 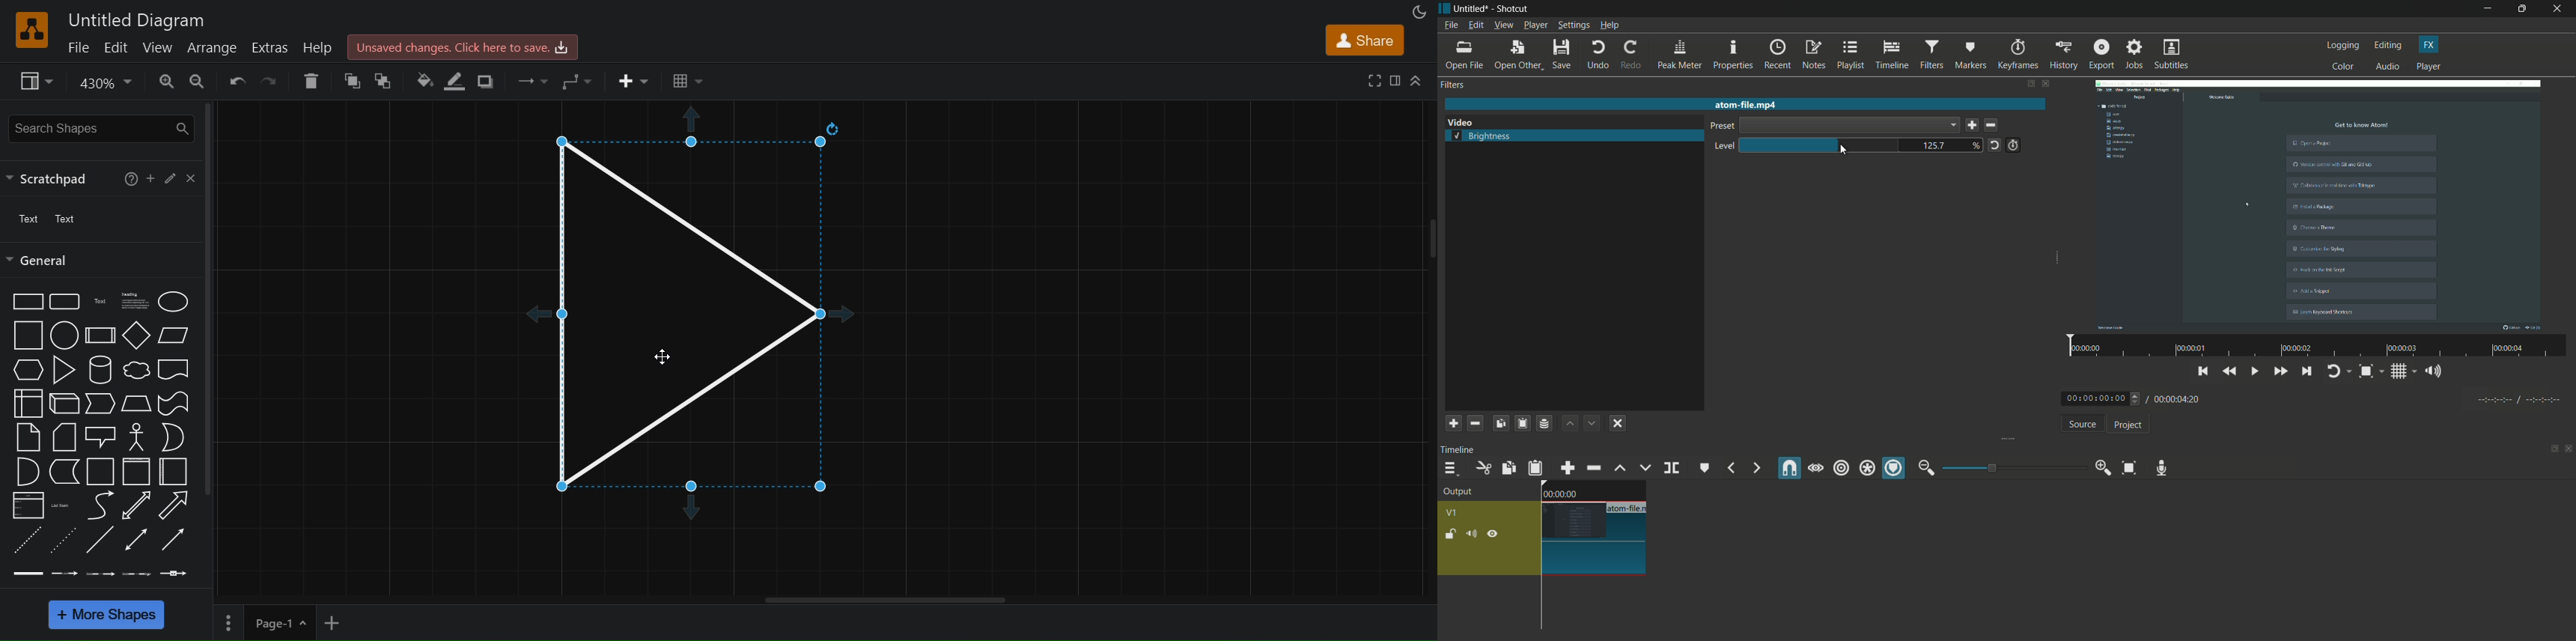 I want to click on connection, so click(x=532, y=78).